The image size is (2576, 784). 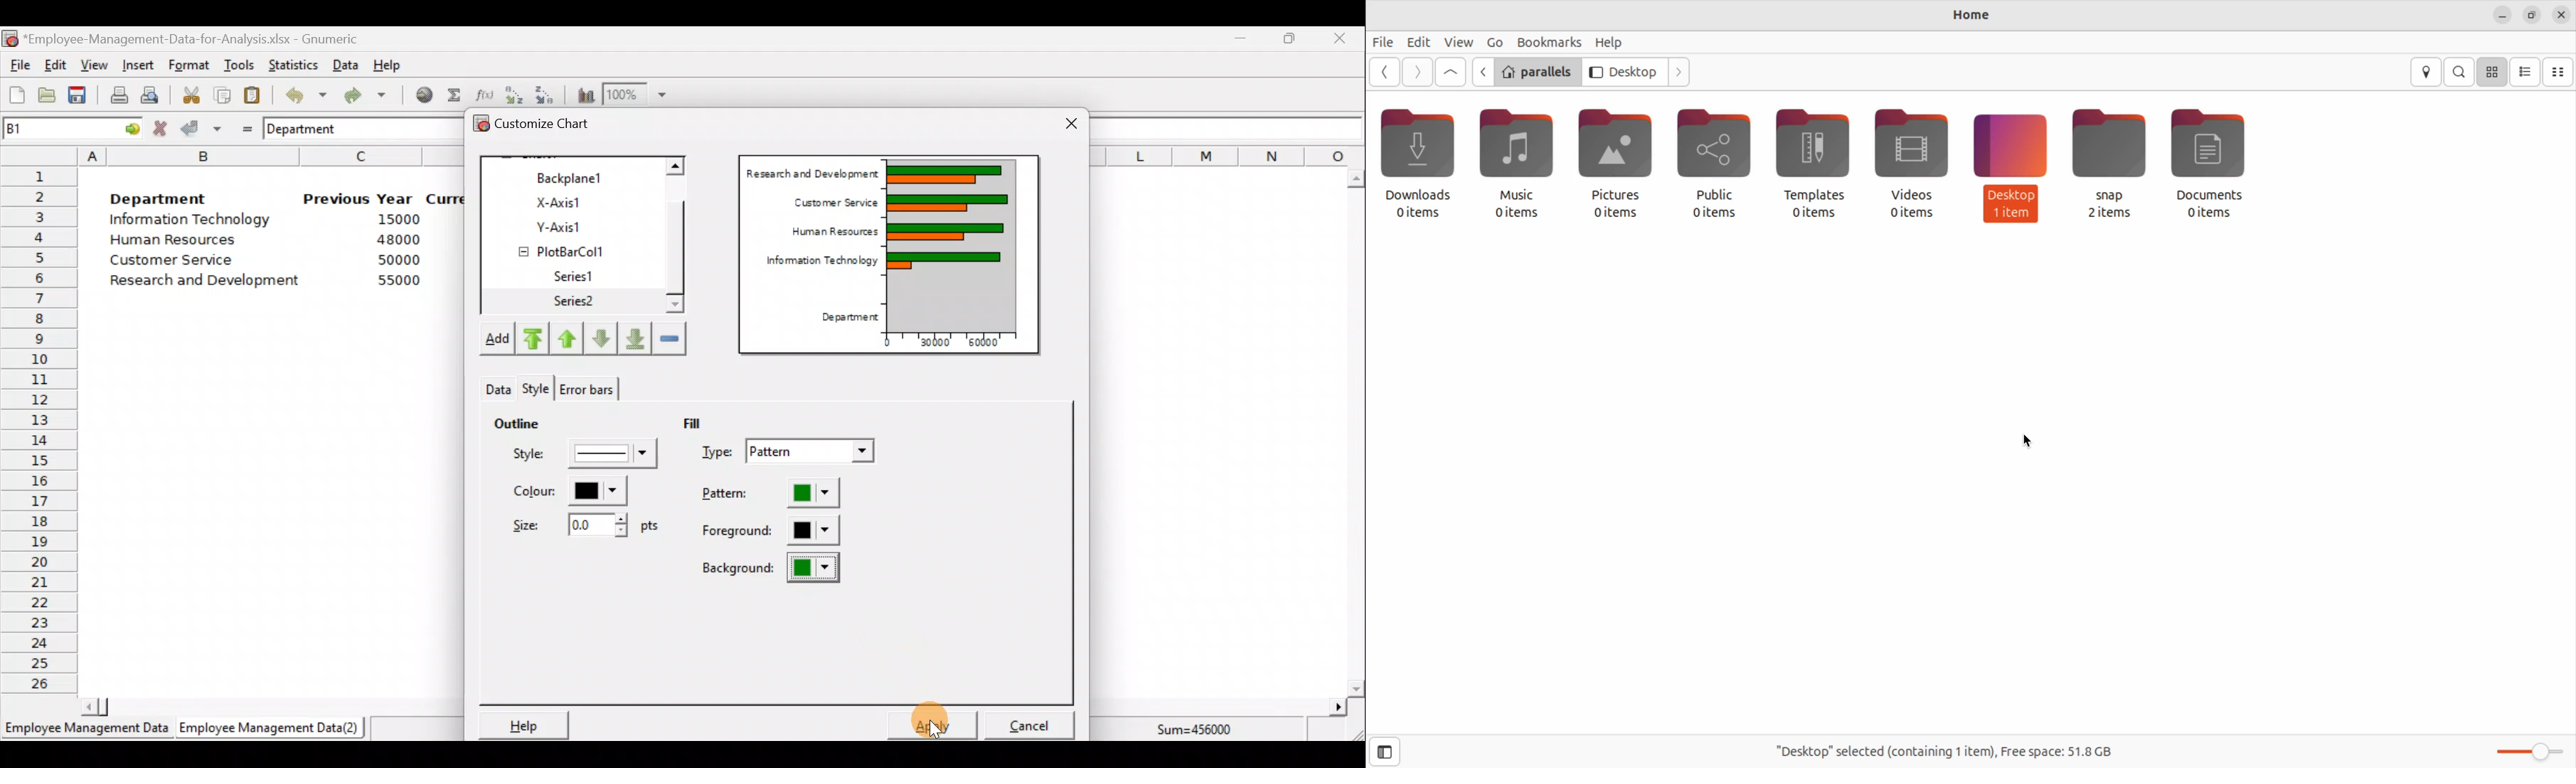 What do you see at coordinates (1202, 732) in the screenshot?
I see `Sum=456000` at bounding box center [1202, 732].